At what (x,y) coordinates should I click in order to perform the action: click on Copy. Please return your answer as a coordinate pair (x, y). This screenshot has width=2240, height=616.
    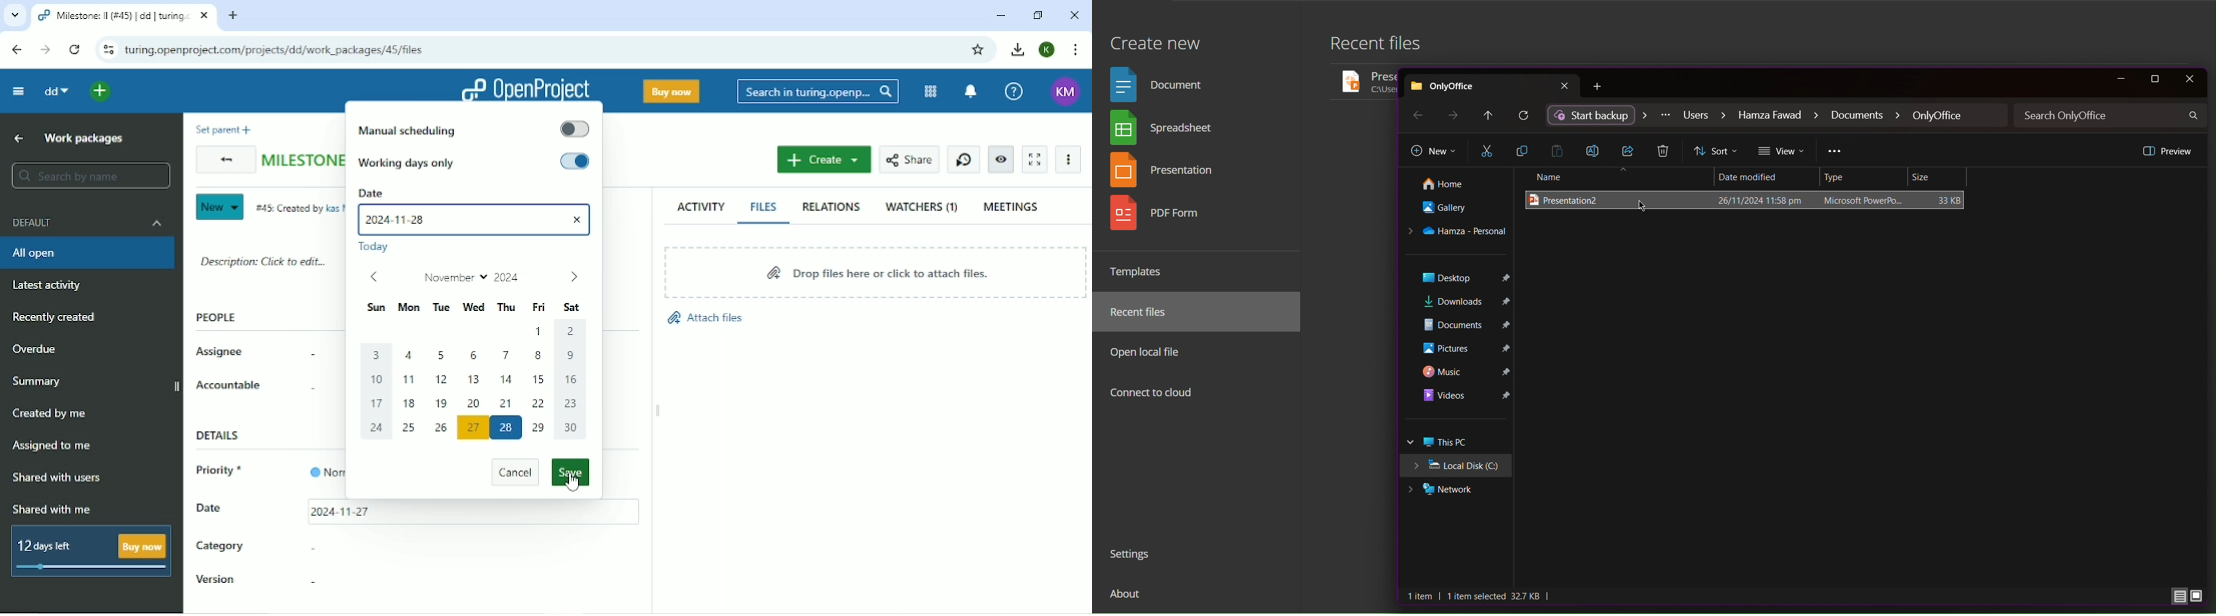
    Looking at the image, I should click on (1523, 151).